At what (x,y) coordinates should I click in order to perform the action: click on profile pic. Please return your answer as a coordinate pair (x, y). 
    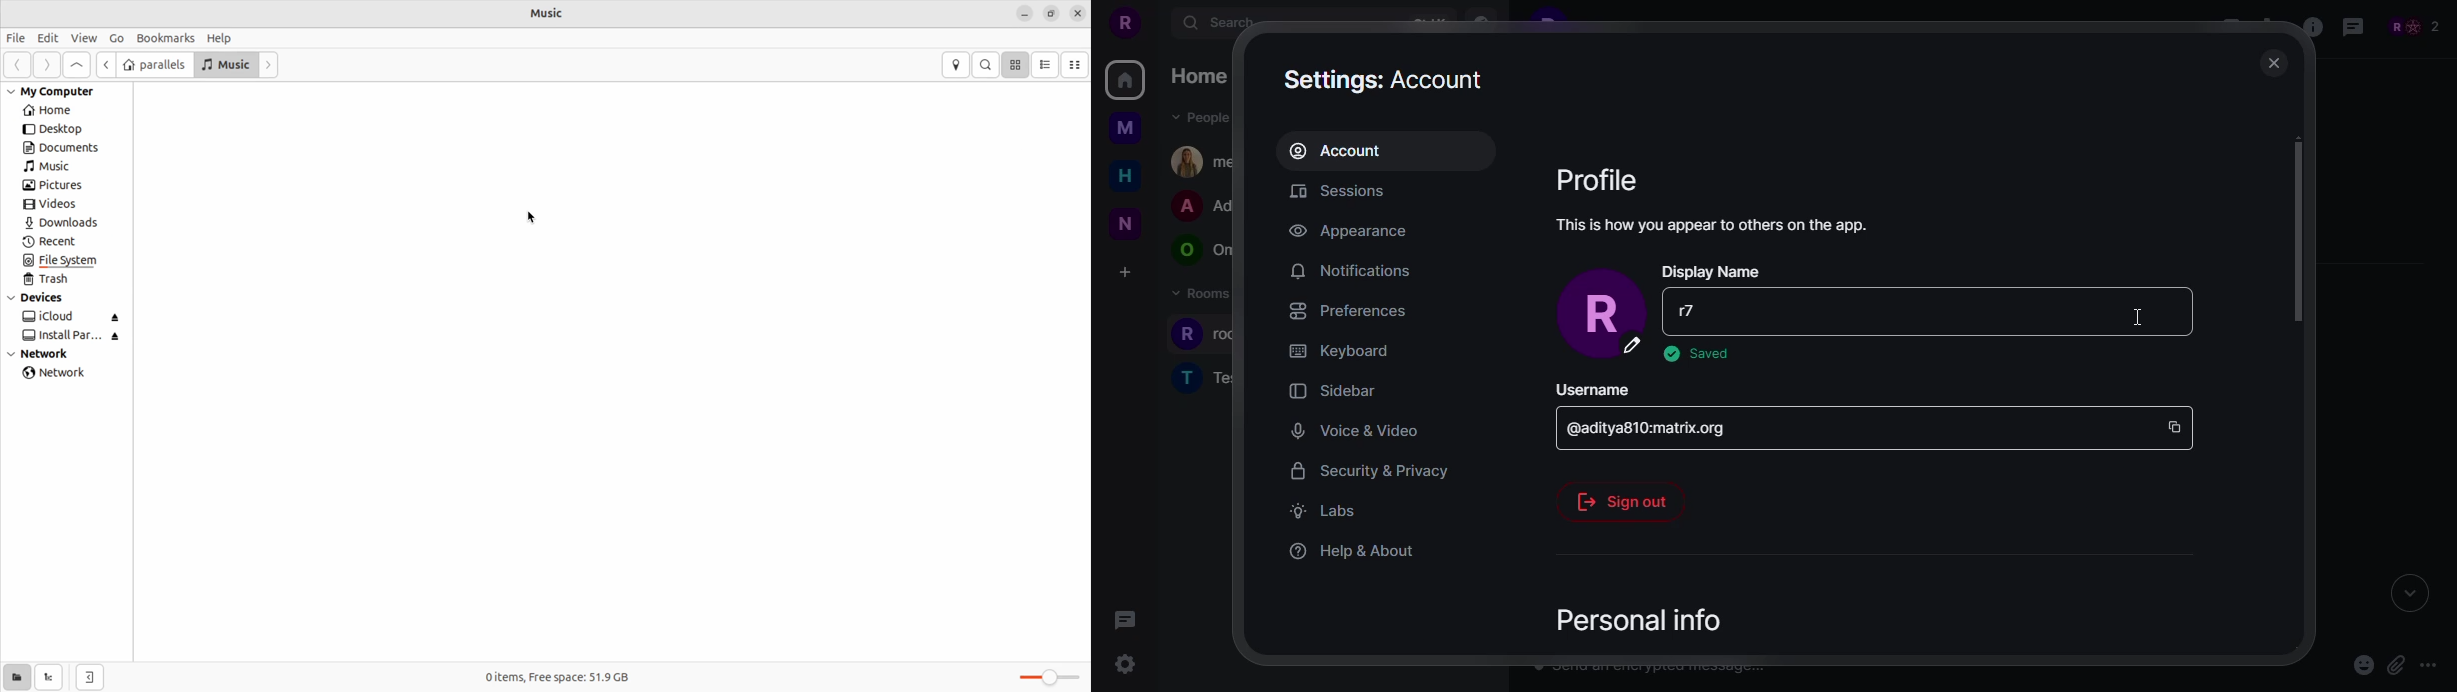
    Looking at the image, I should click on (1598, 315).